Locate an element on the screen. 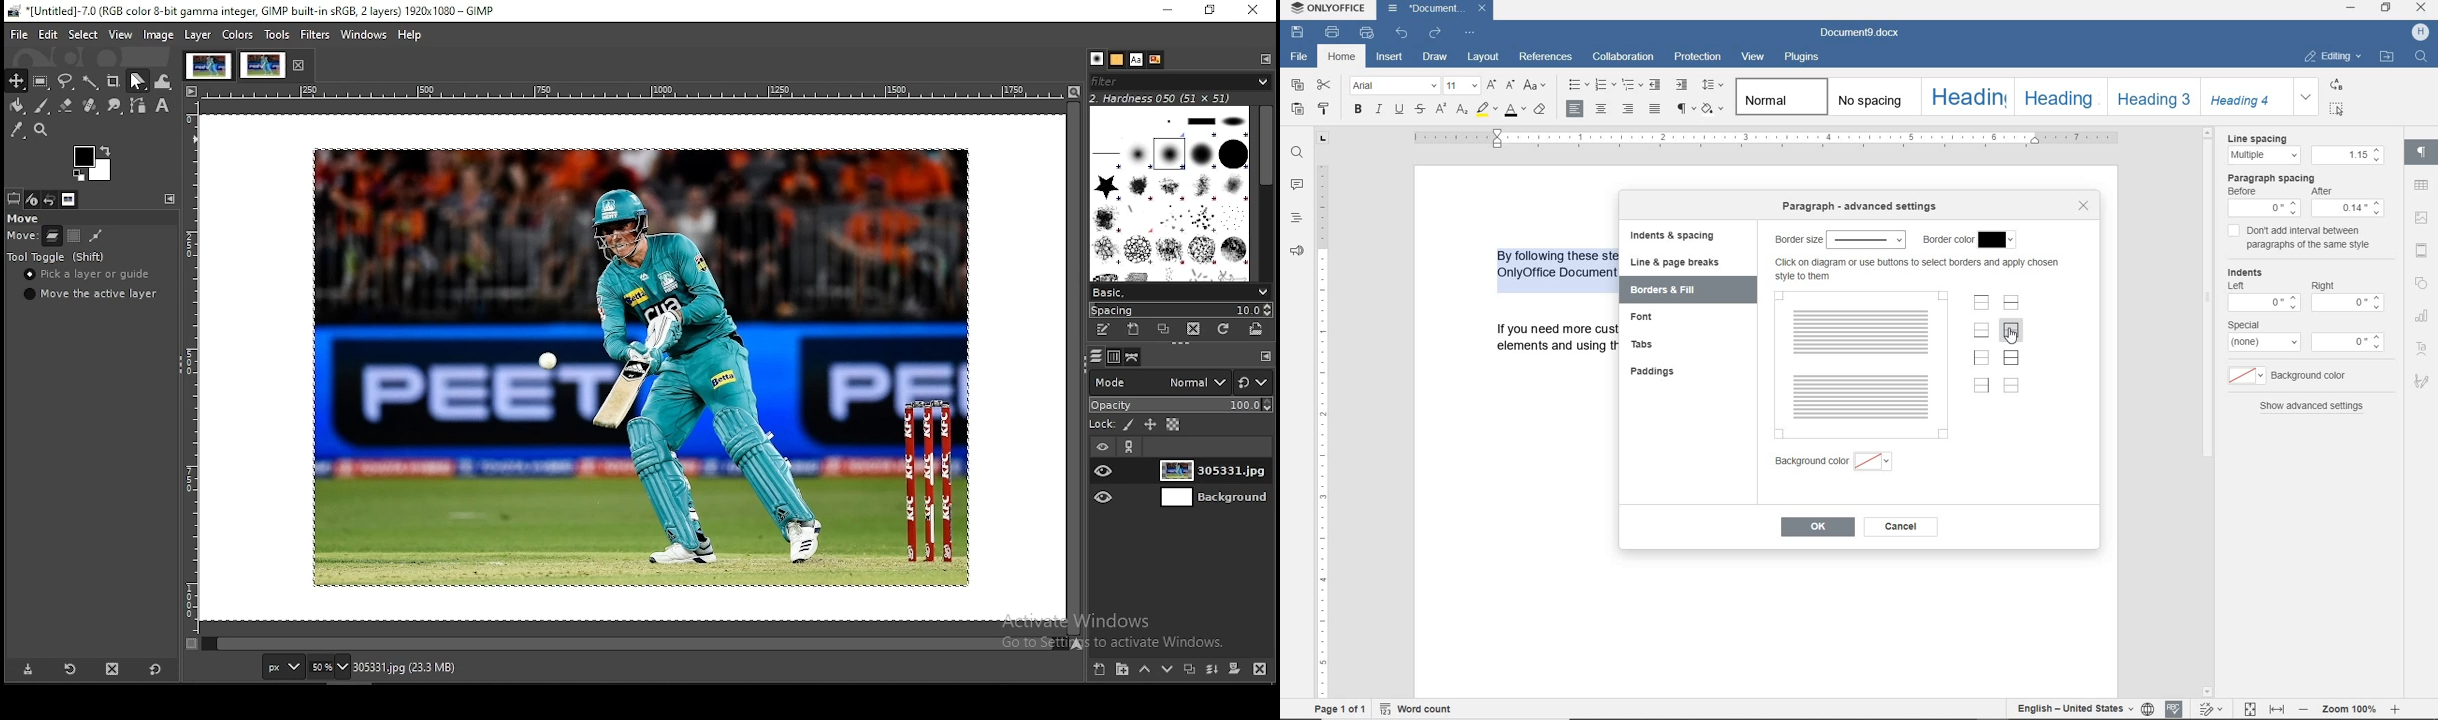  zoom level is located at coordinates (330, 667).